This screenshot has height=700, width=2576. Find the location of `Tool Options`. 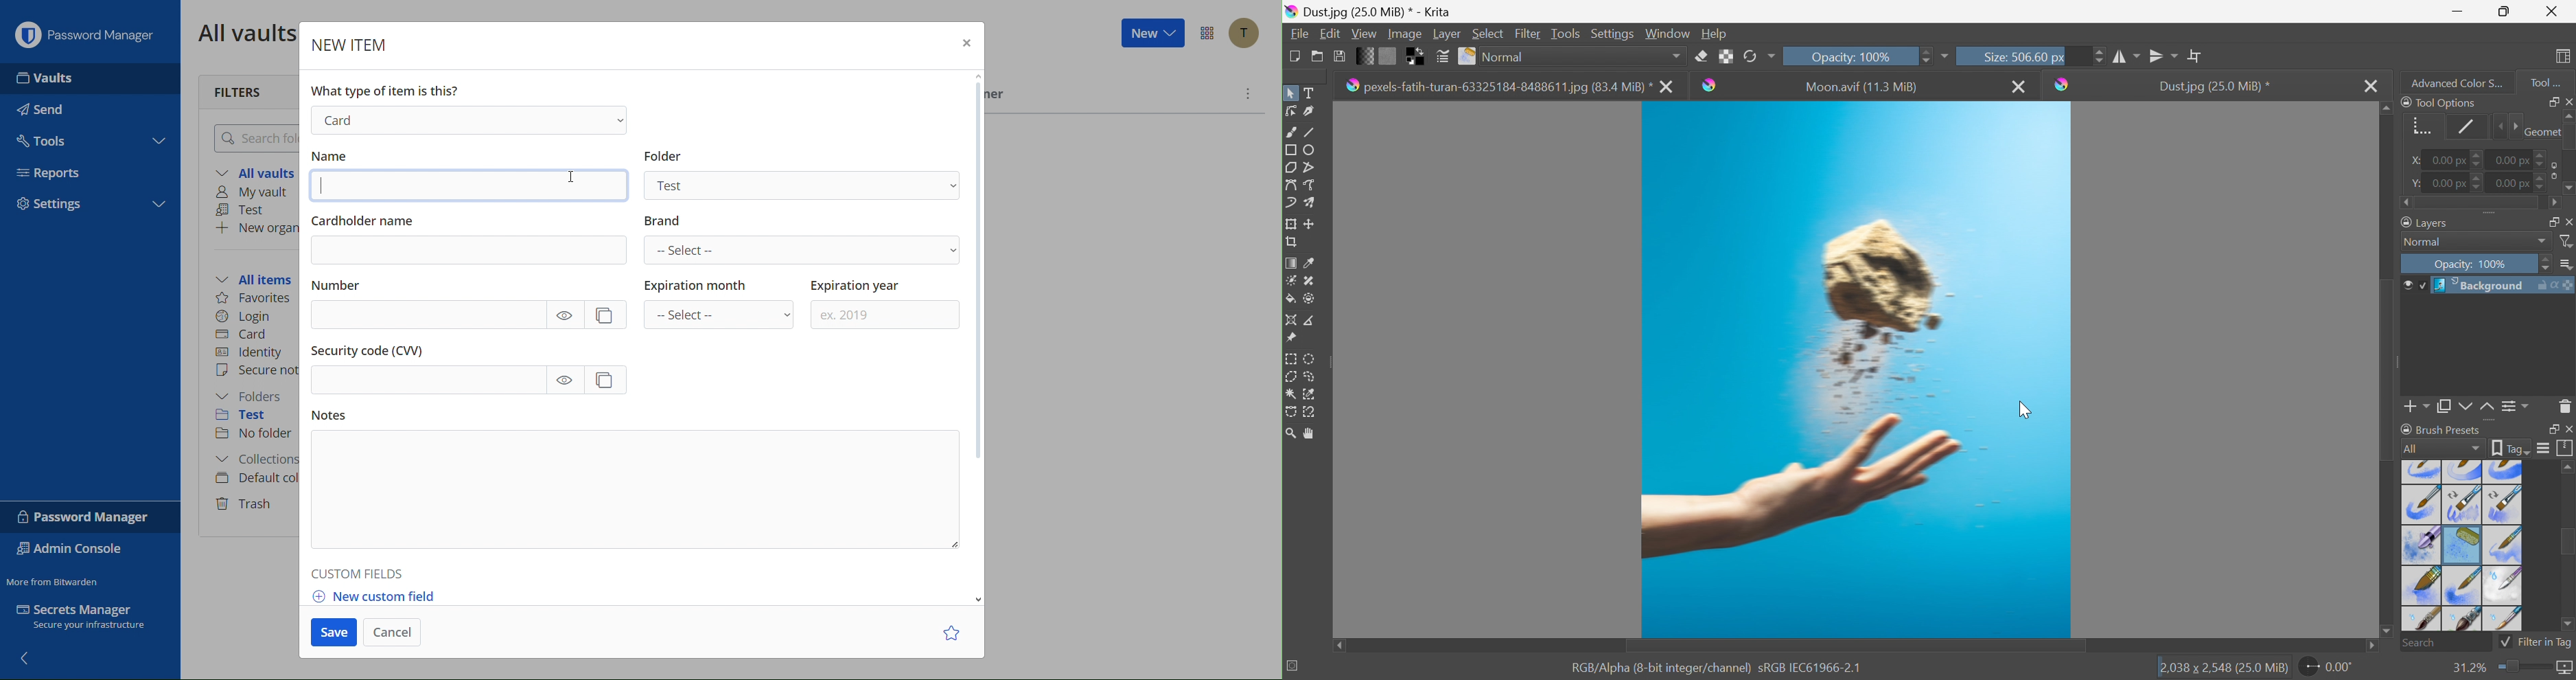

Tool Options is located at coordinates (2439, 102).